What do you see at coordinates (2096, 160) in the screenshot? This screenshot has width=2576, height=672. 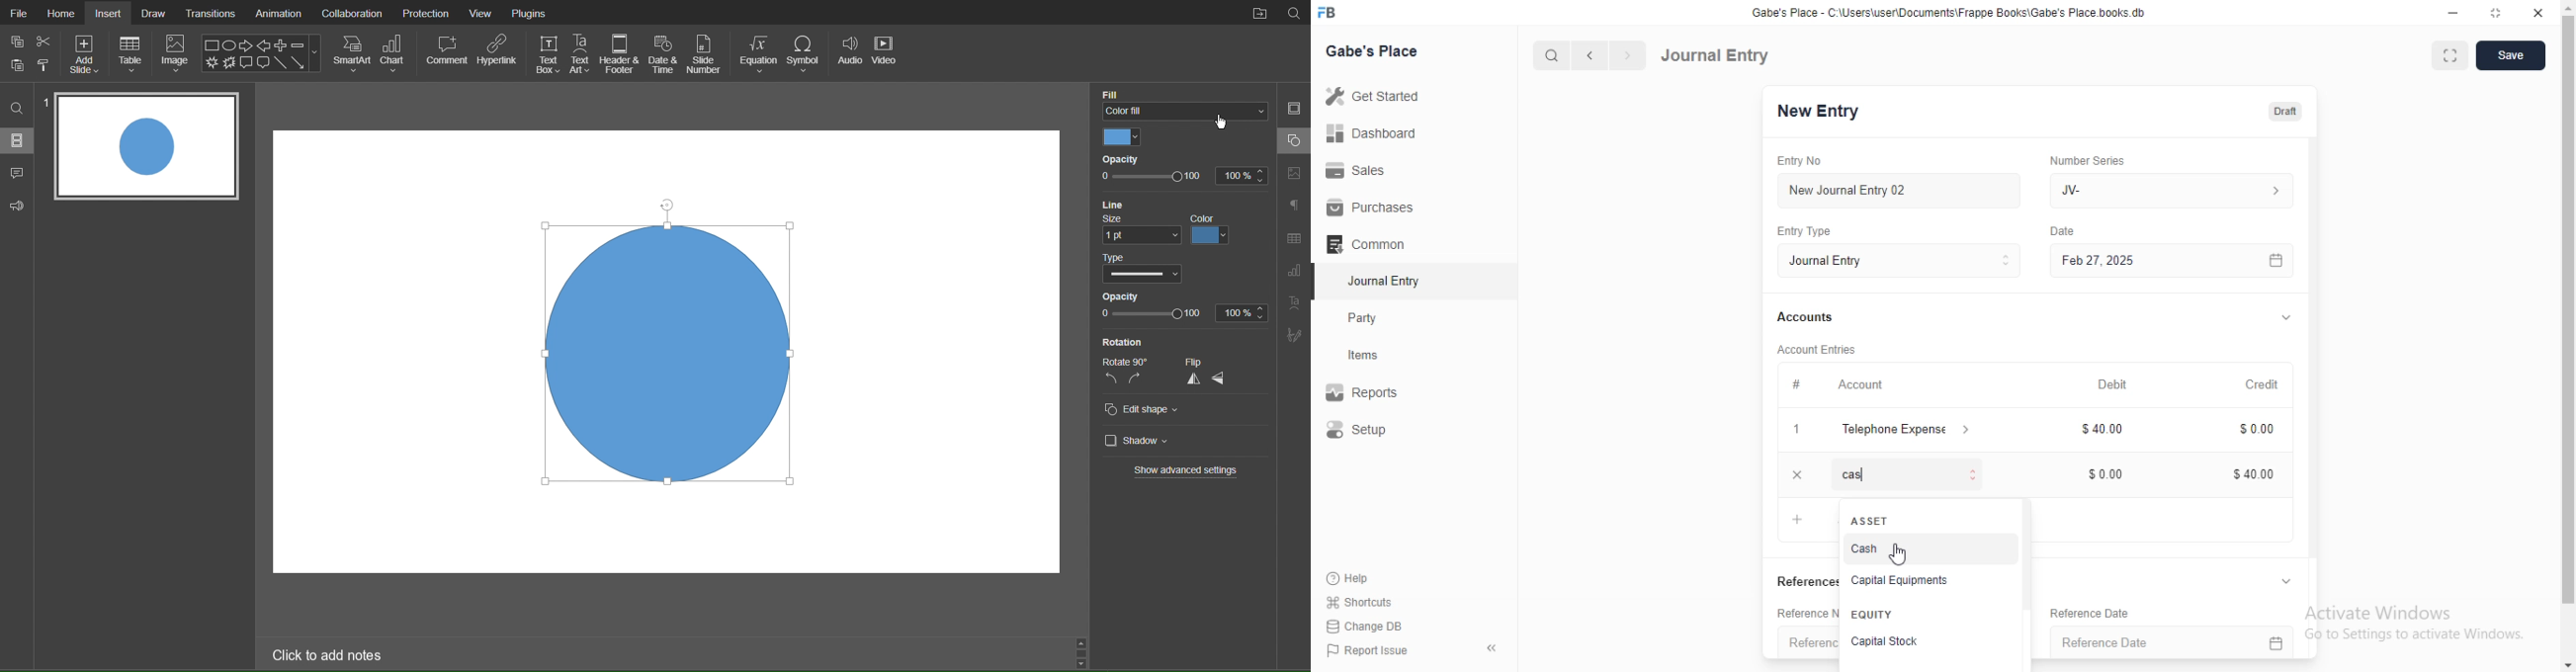 I see `‘Number Series` at bounding box center [2096, 160].